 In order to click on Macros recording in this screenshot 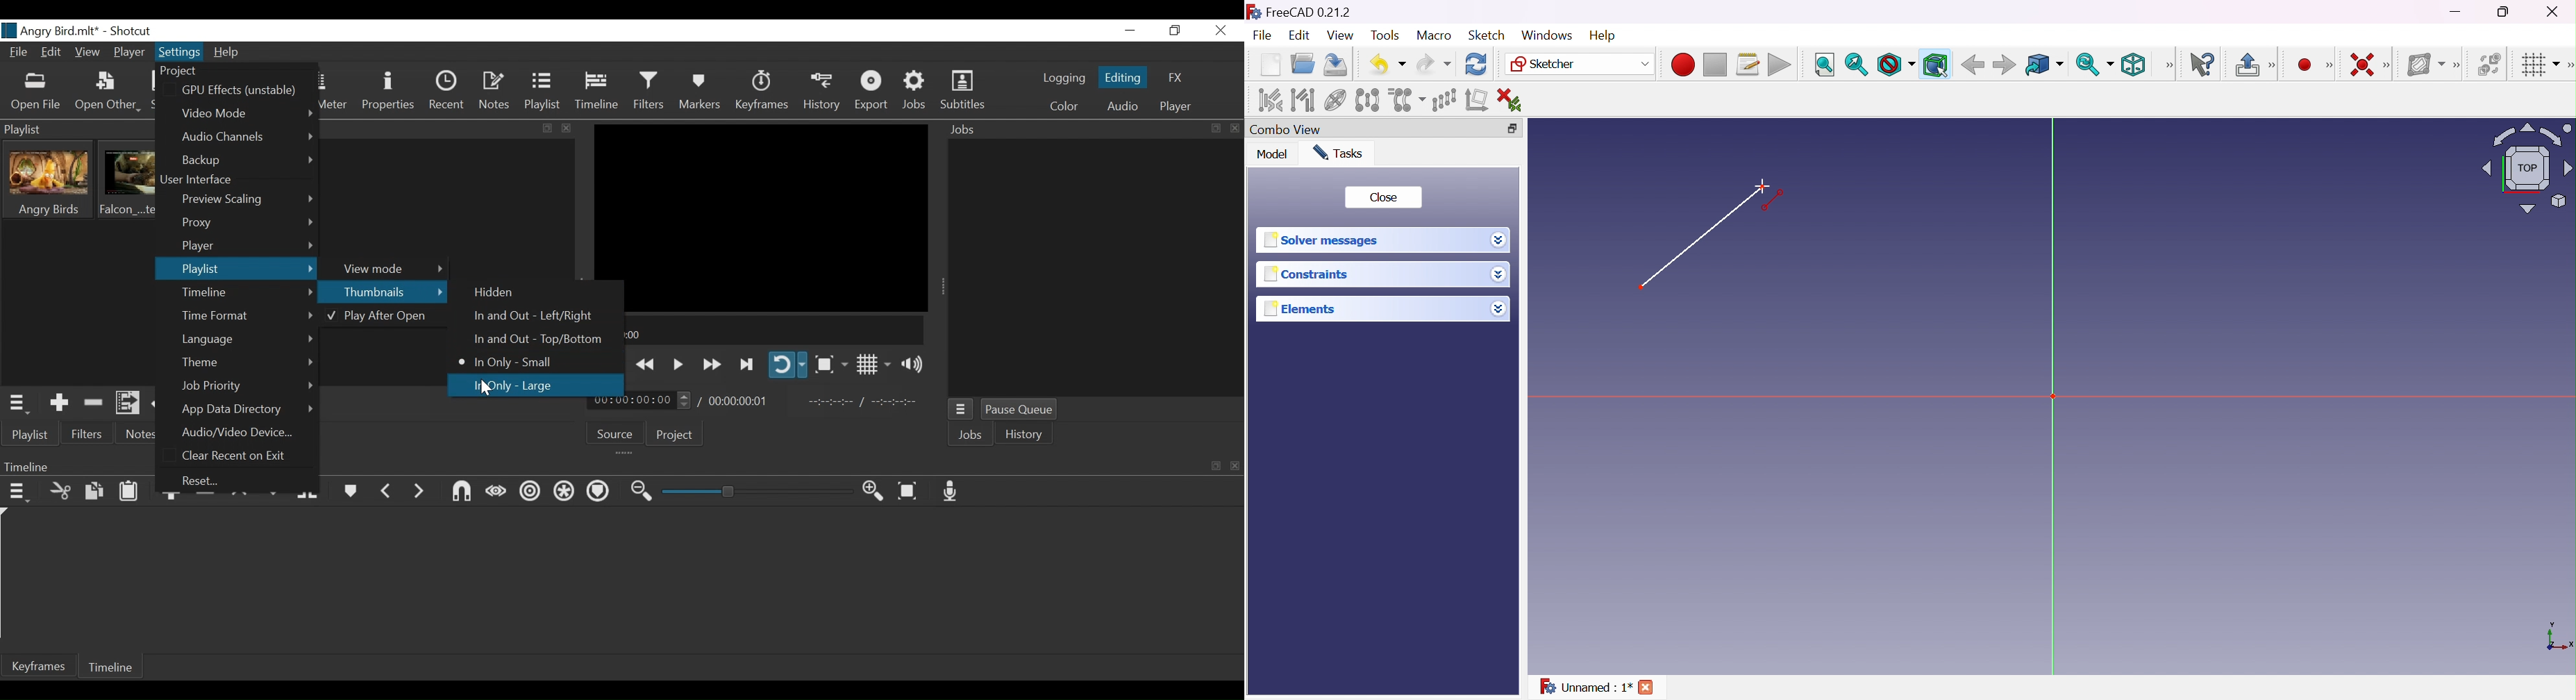, I will do `click(1682, 65)`.